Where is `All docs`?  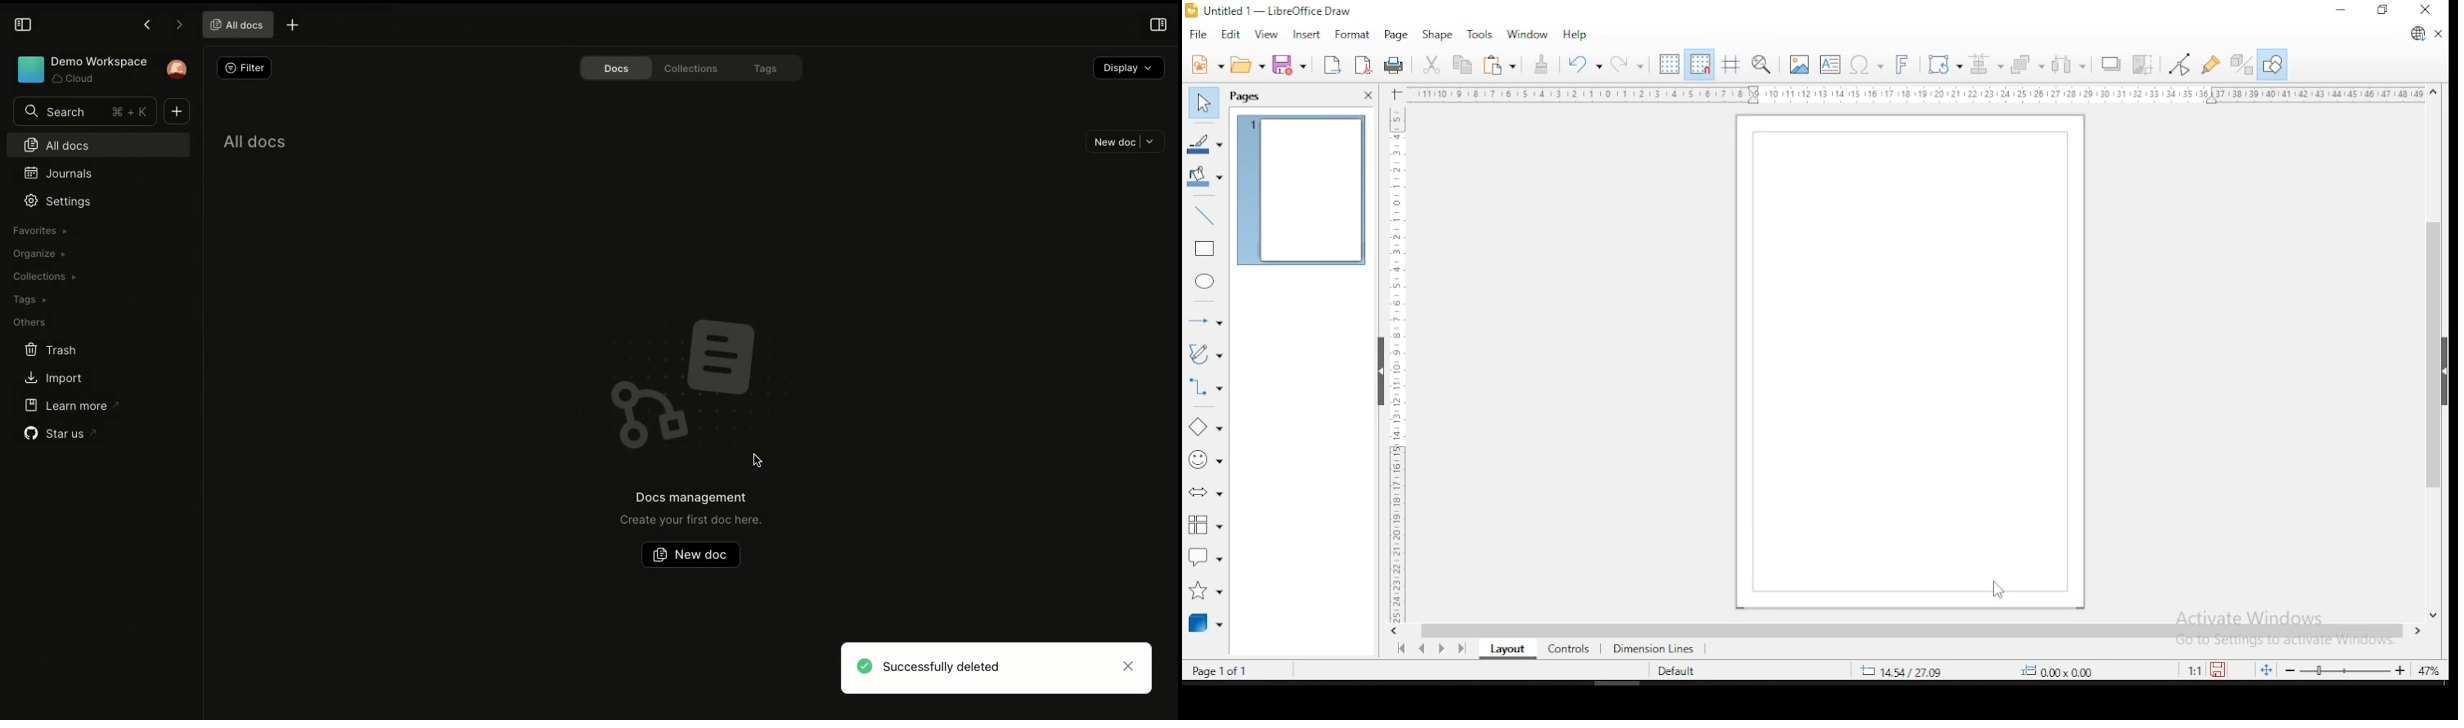
All docs is located at coordinates (97, 143).